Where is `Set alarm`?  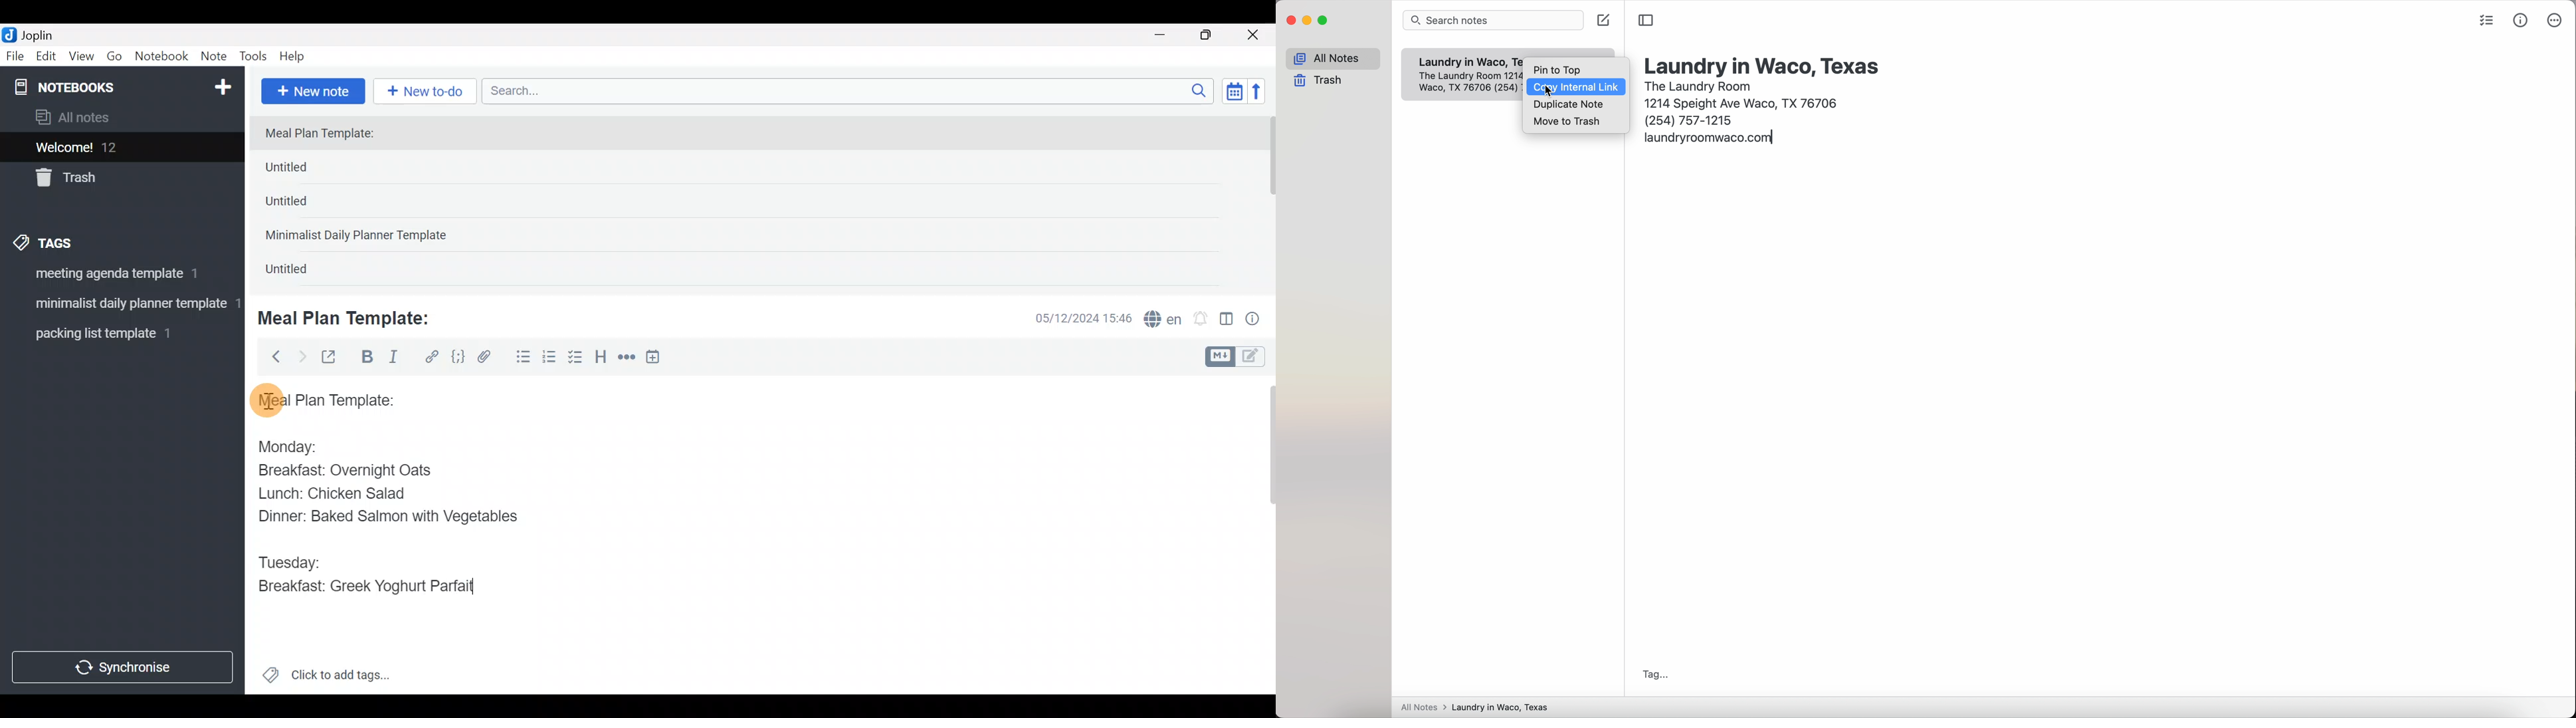 Set alarm is located at coordinates (1201, 320).